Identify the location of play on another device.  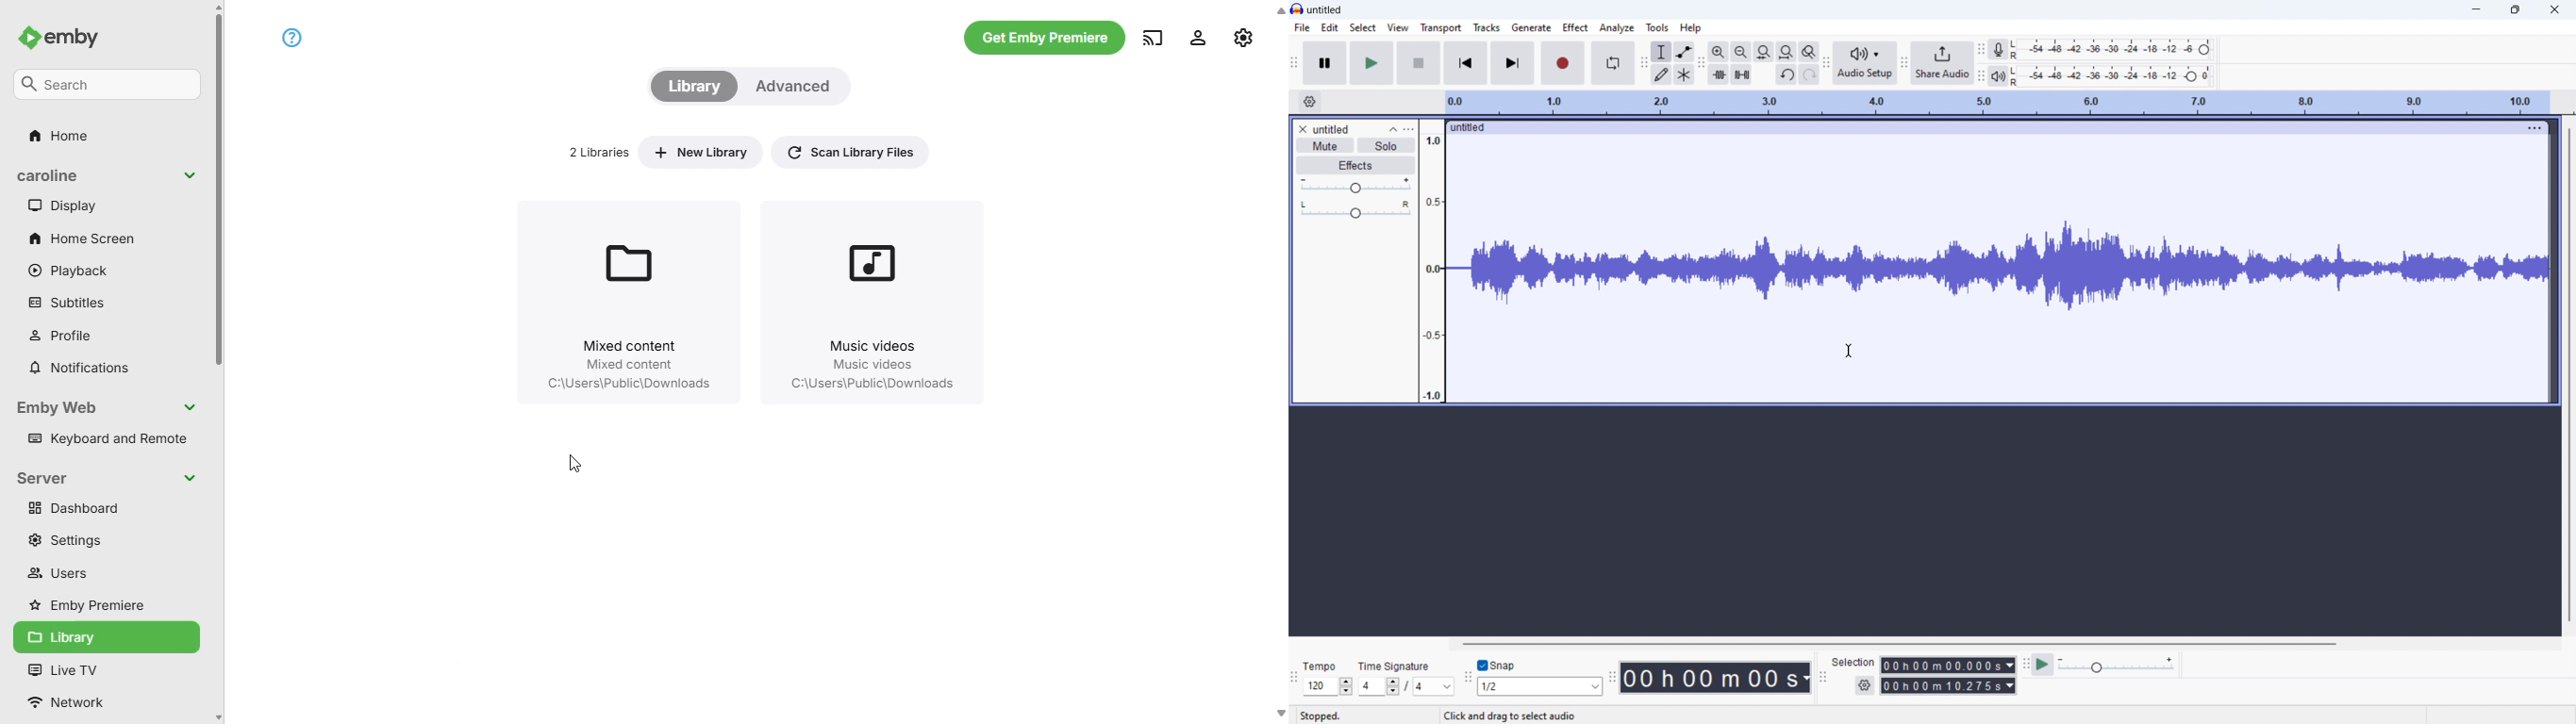
(1154, 39).